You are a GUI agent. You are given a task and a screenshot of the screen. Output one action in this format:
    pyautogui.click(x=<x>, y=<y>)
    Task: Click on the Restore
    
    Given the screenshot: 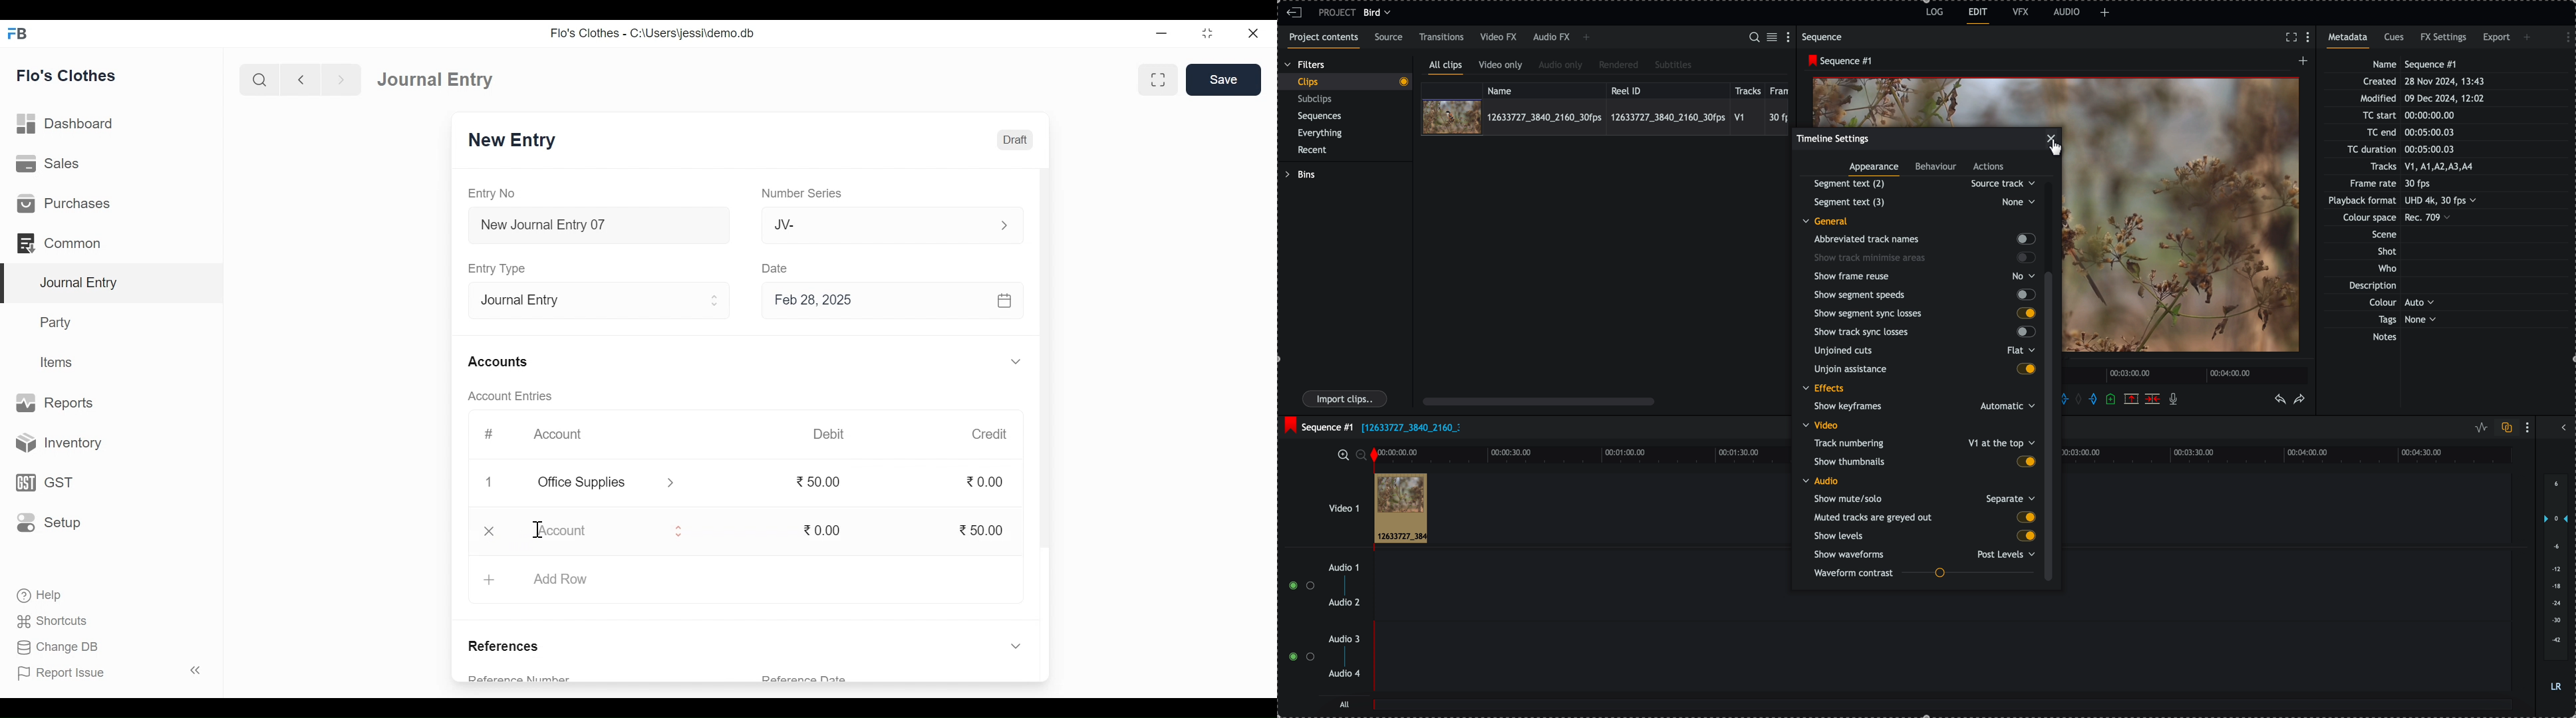 What is the action you would take?
    pyautogui.click(x=1207, y=33)
    